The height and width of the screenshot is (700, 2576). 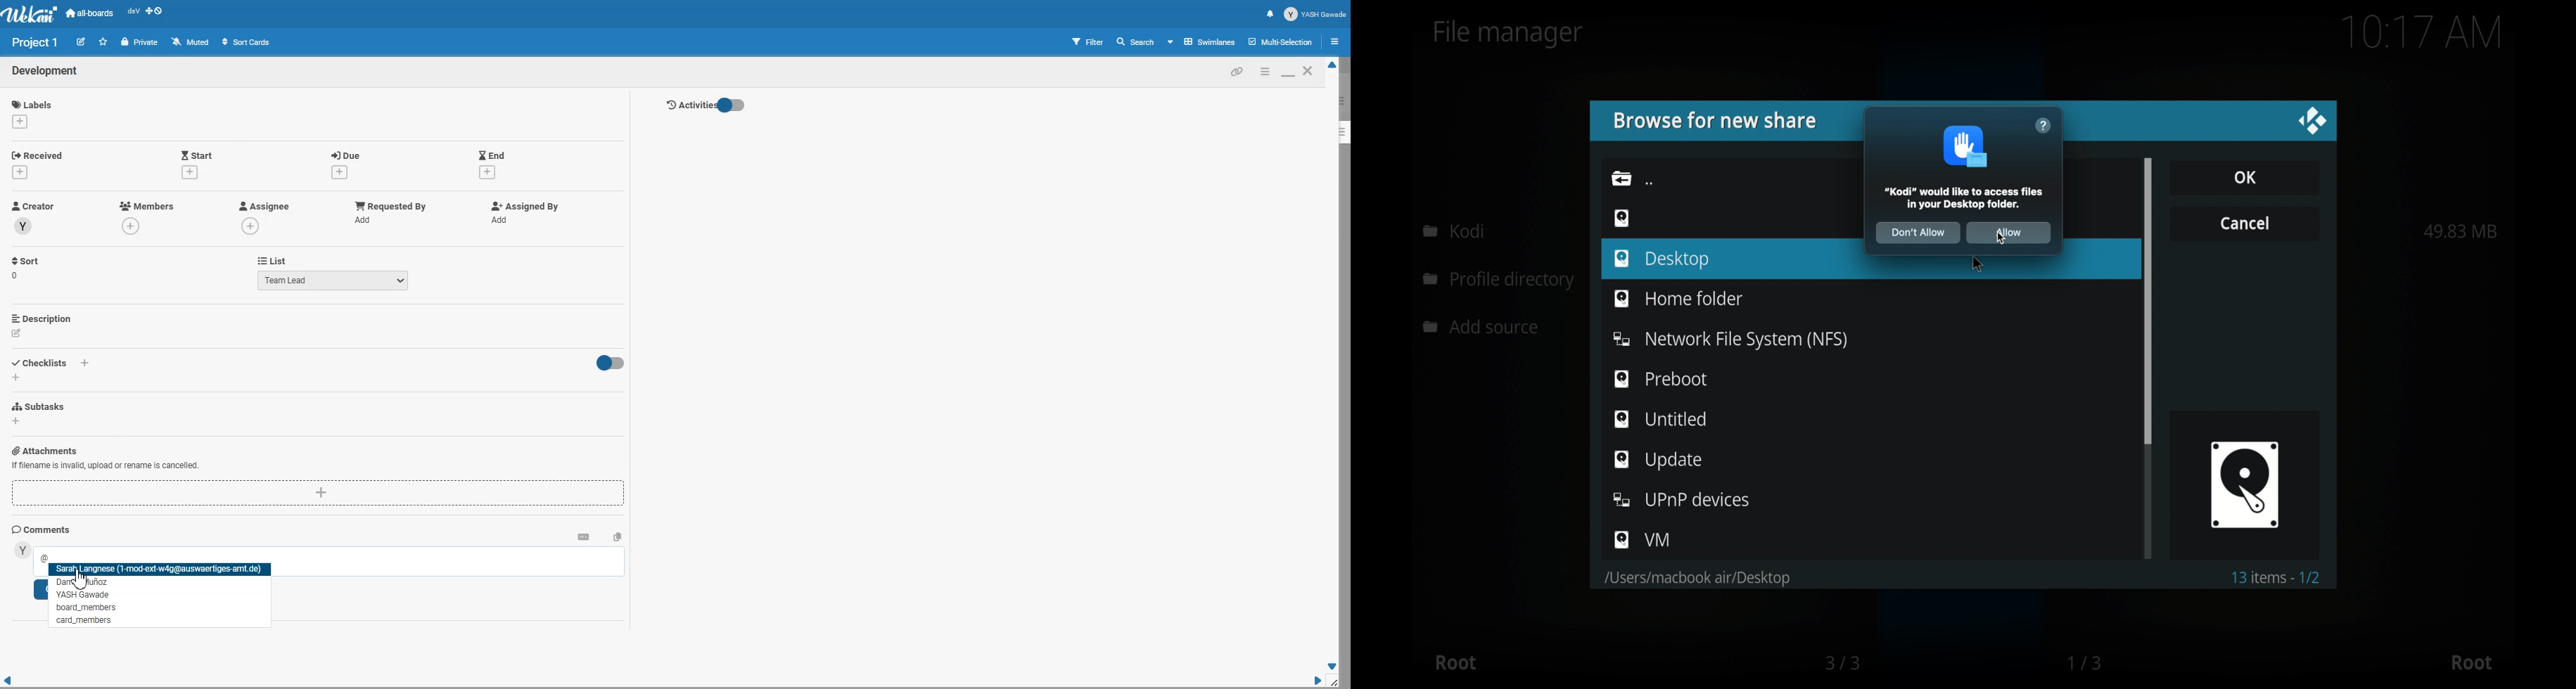 What do you see at coordinates (90, 13) in the screenshot?
I see `all-boards` at bounding box center [90, 13].